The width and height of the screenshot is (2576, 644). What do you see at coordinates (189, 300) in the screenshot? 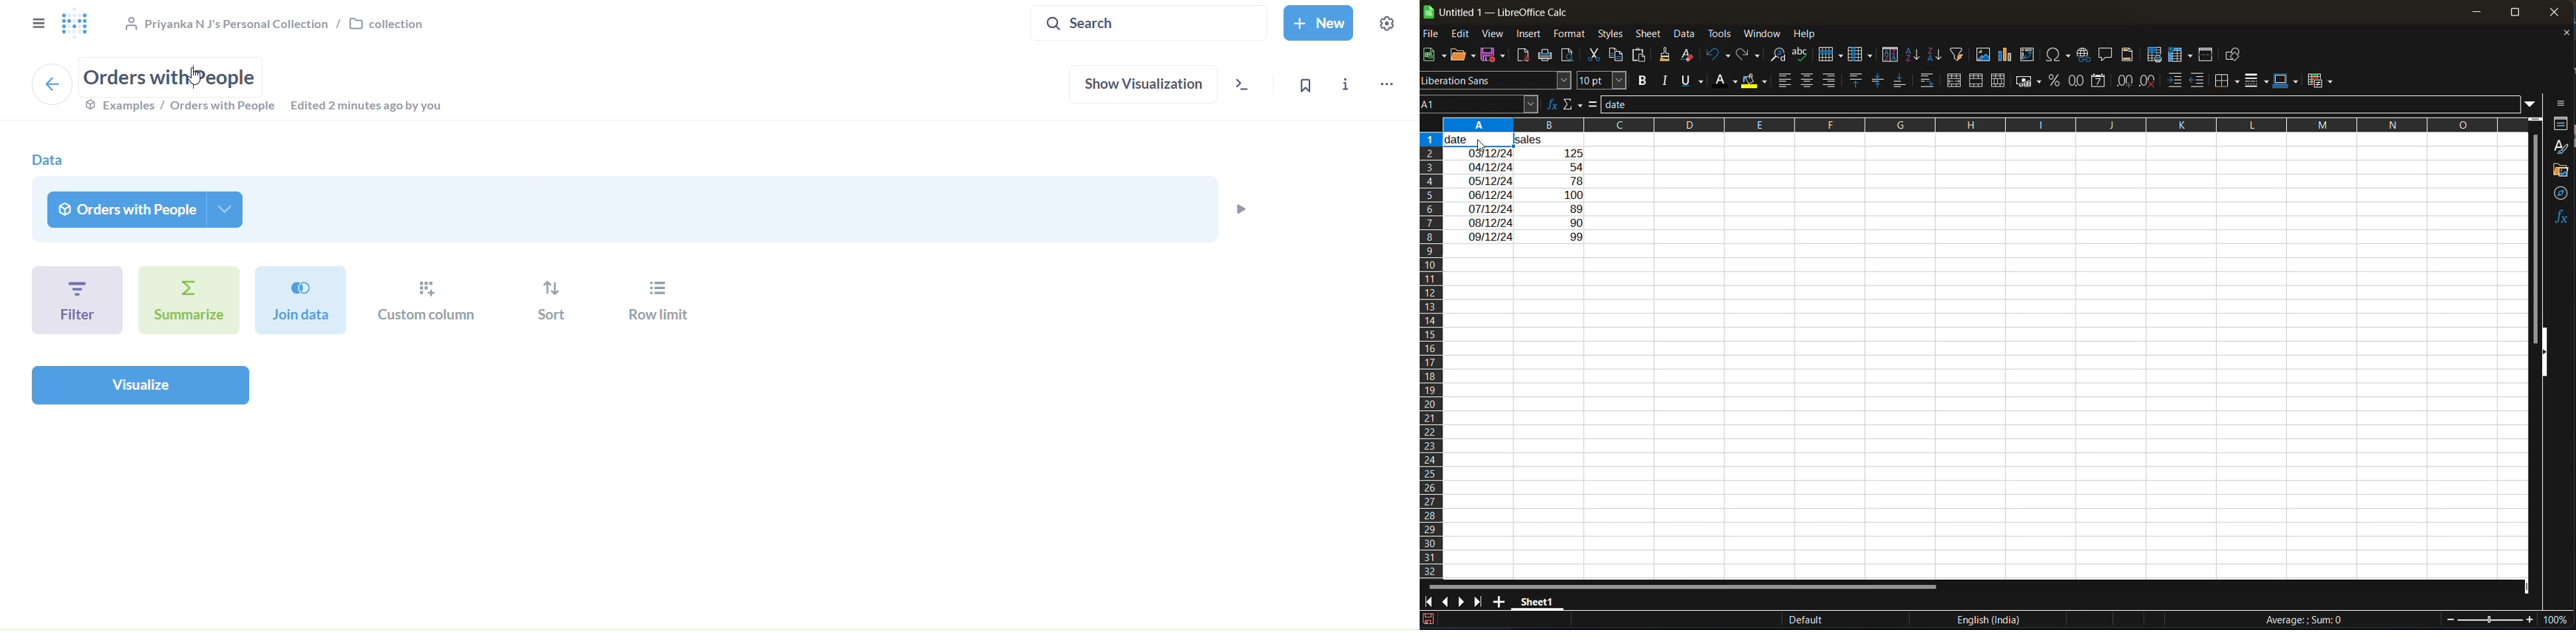
I see `summarize` at bounding box center [189, 300].